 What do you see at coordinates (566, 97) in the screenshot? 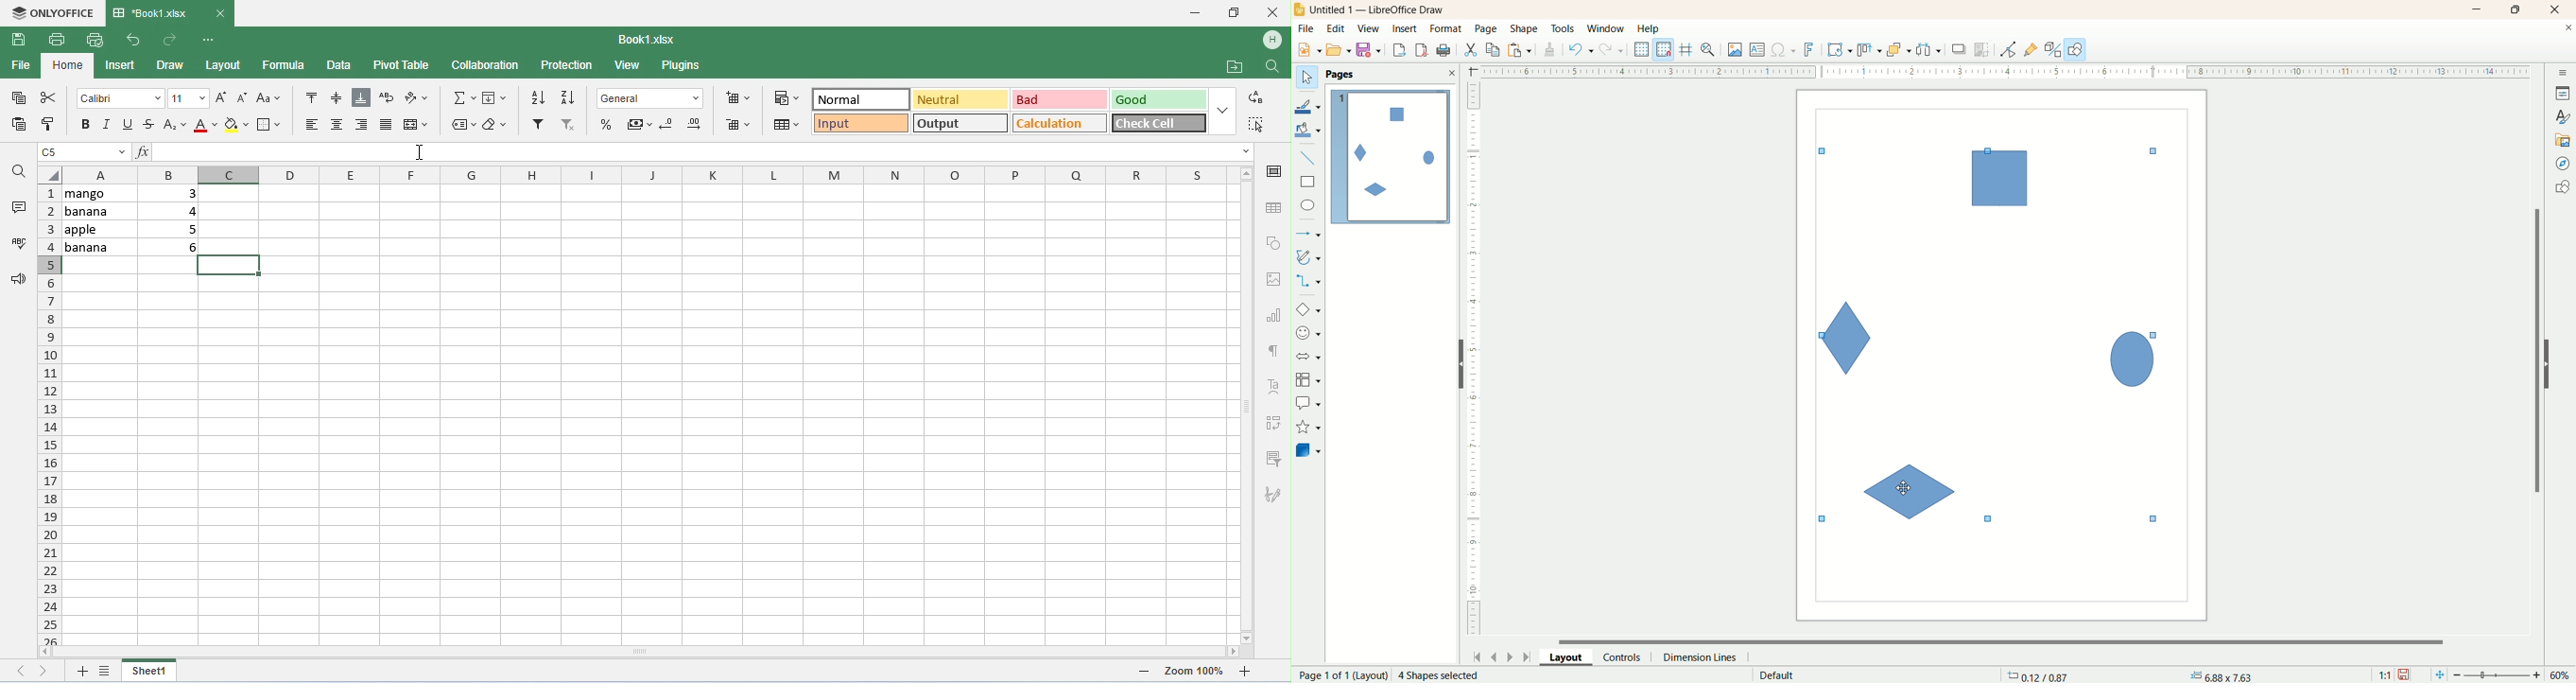
I see `sort descending` at bounding box center [566, 97].